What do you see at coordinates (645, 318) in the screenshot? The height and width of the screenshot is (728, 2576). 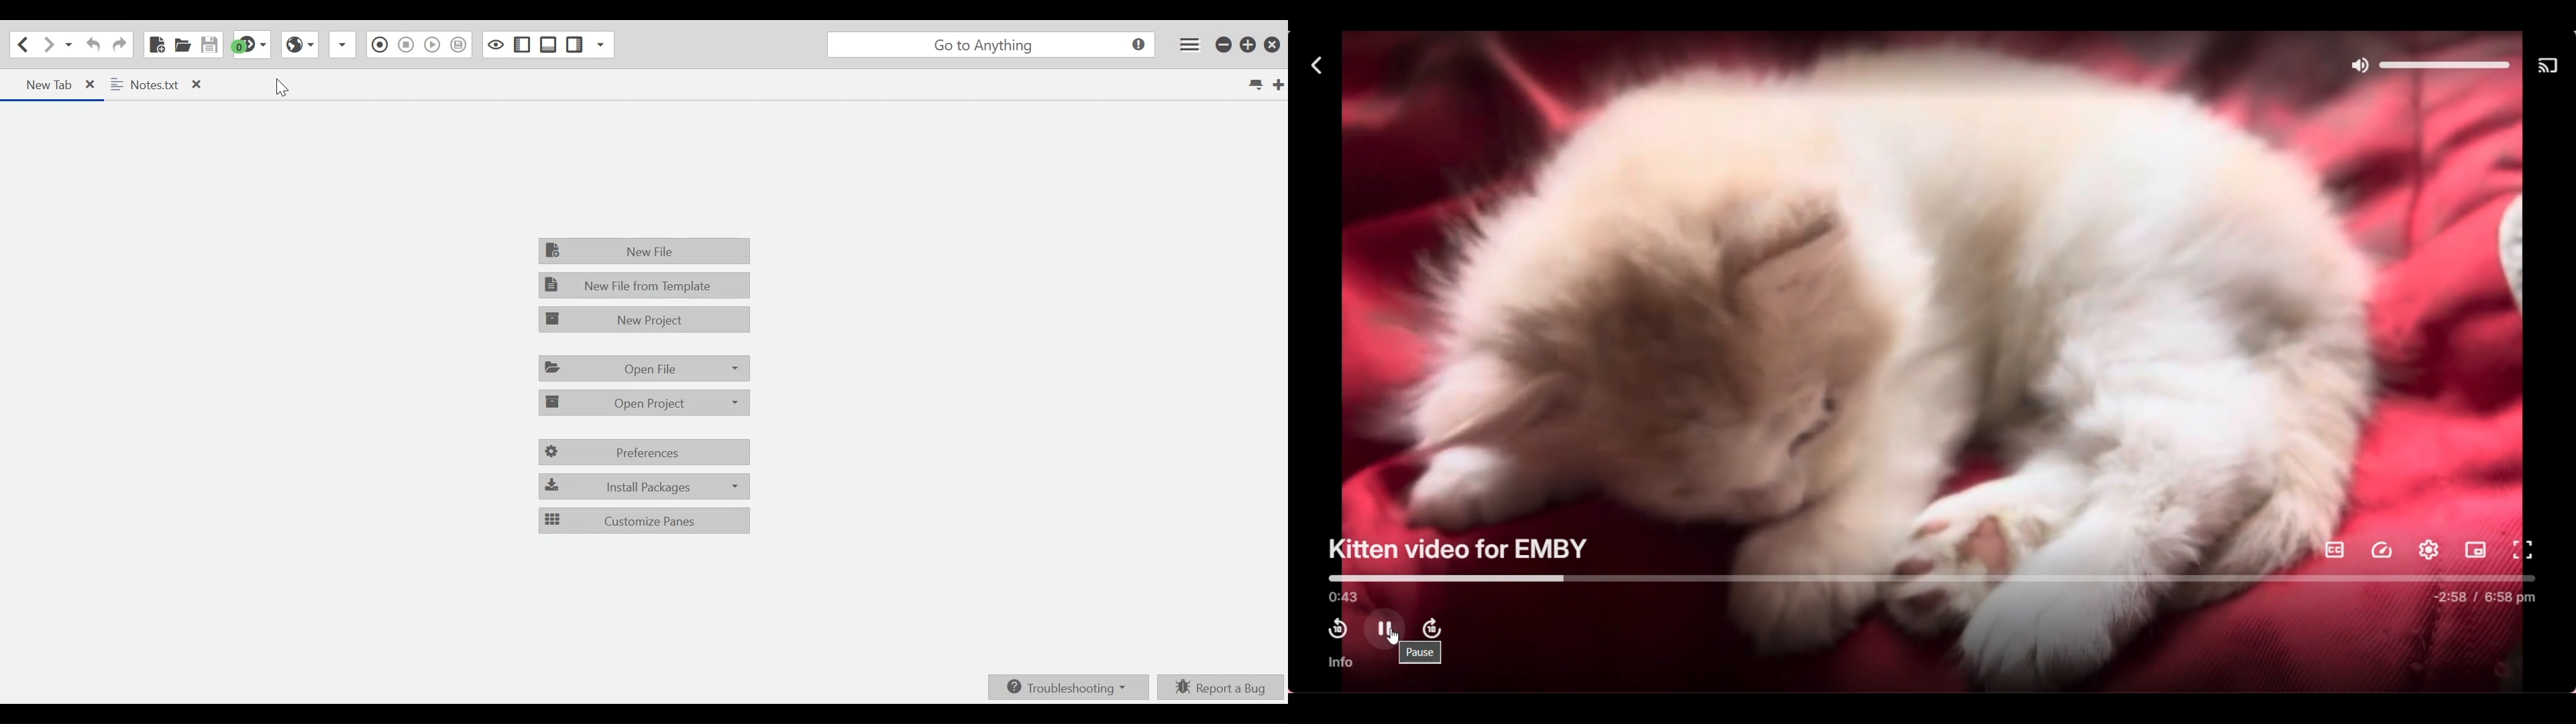 I see `New Project` at bounding box center [645, 318].